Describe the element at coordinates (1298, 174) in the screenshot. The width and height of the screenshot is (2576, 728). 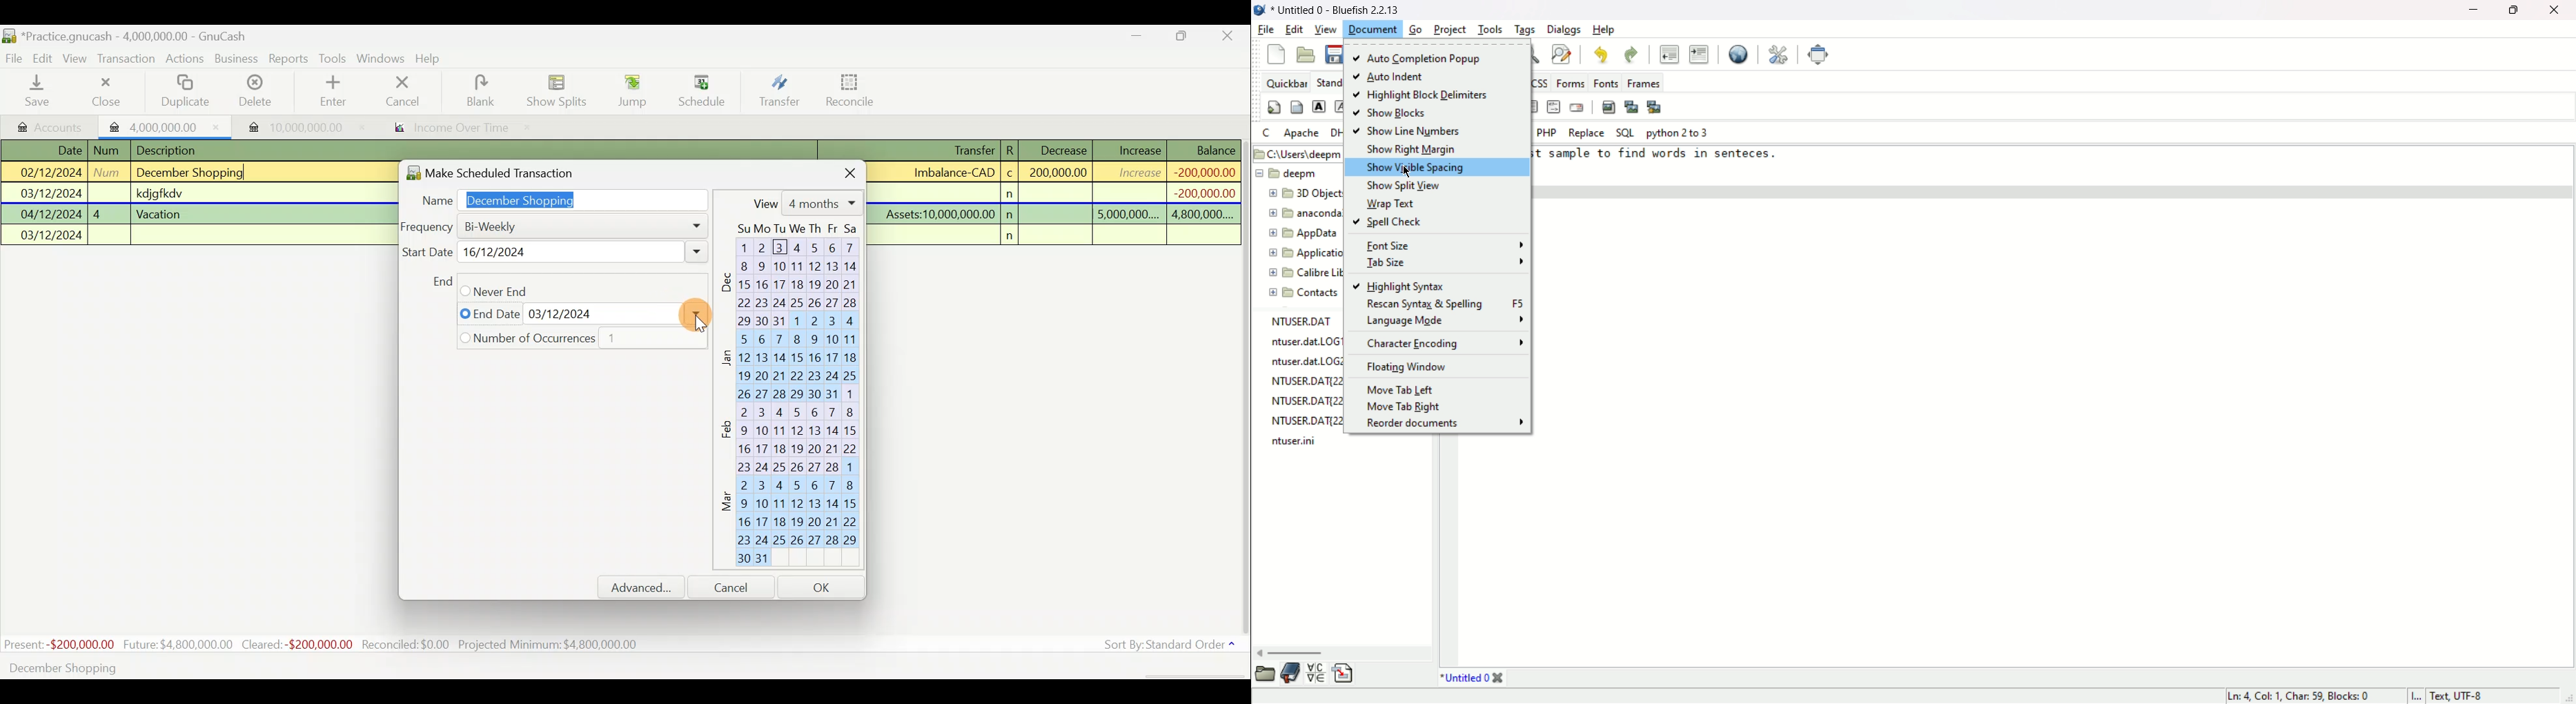
I see `deepm` at that location.